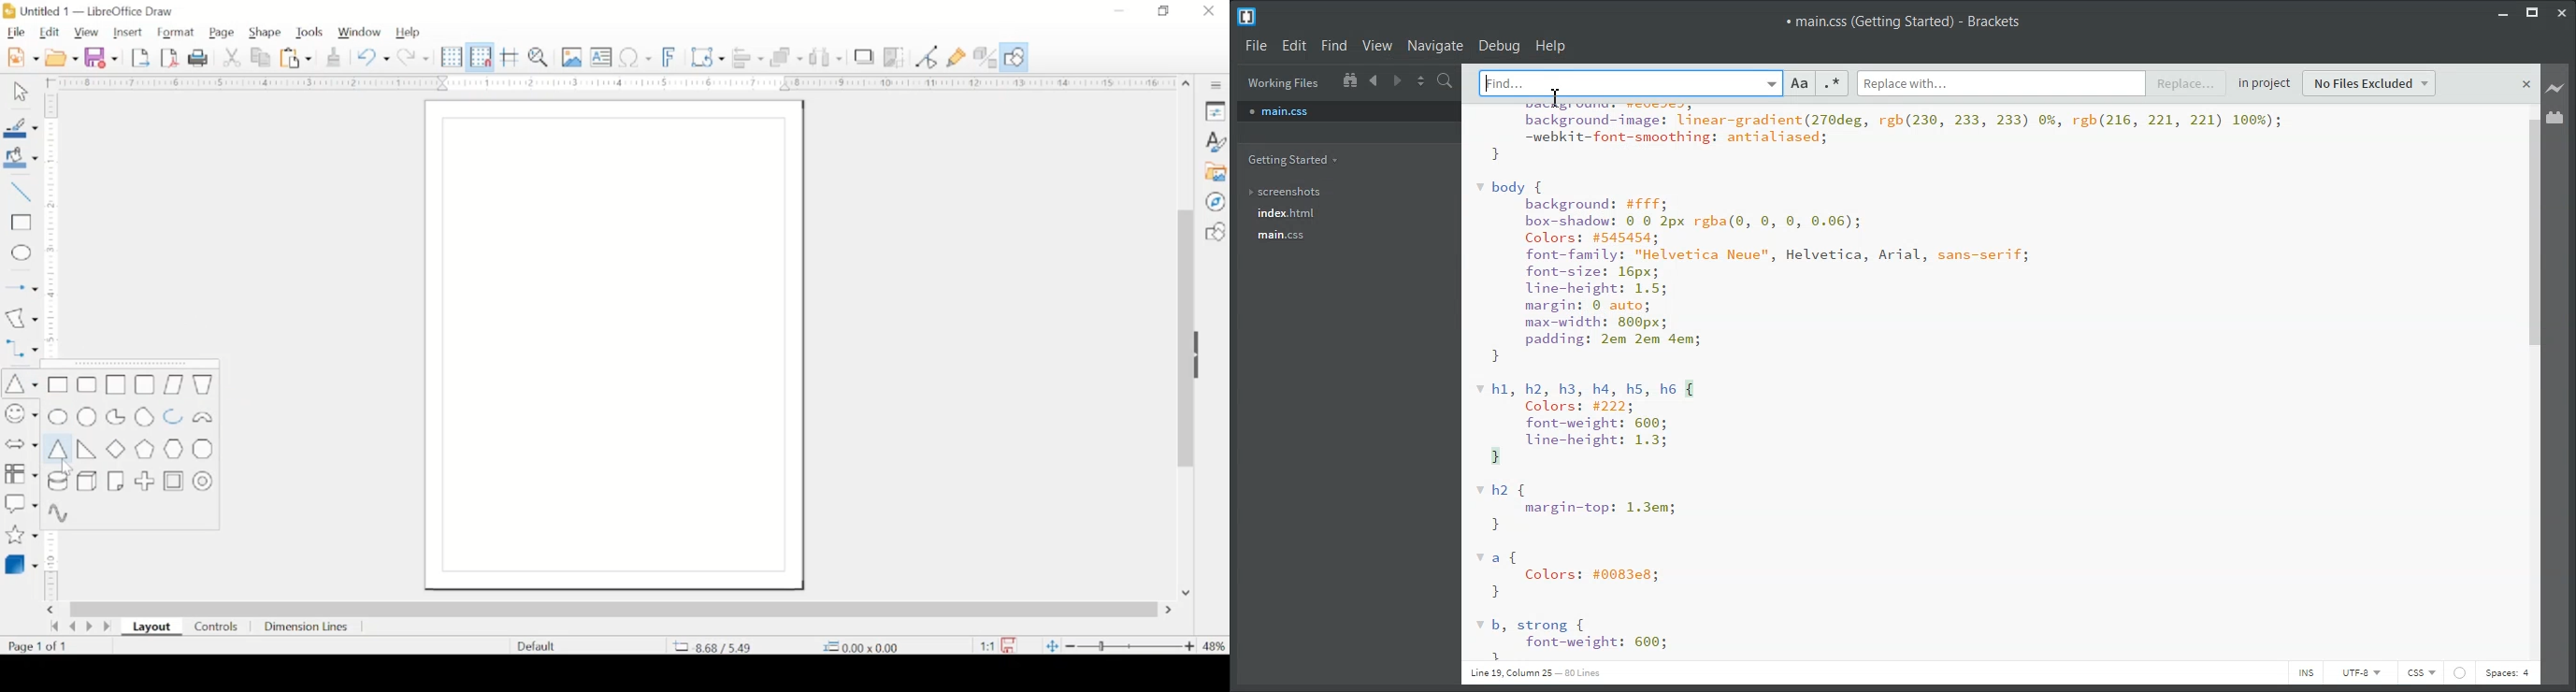 The image size is (2576, 700). What do you see at coordinates (1216, 110) in the screenshot?
I see `properties` at bounding box center [1216, 110].